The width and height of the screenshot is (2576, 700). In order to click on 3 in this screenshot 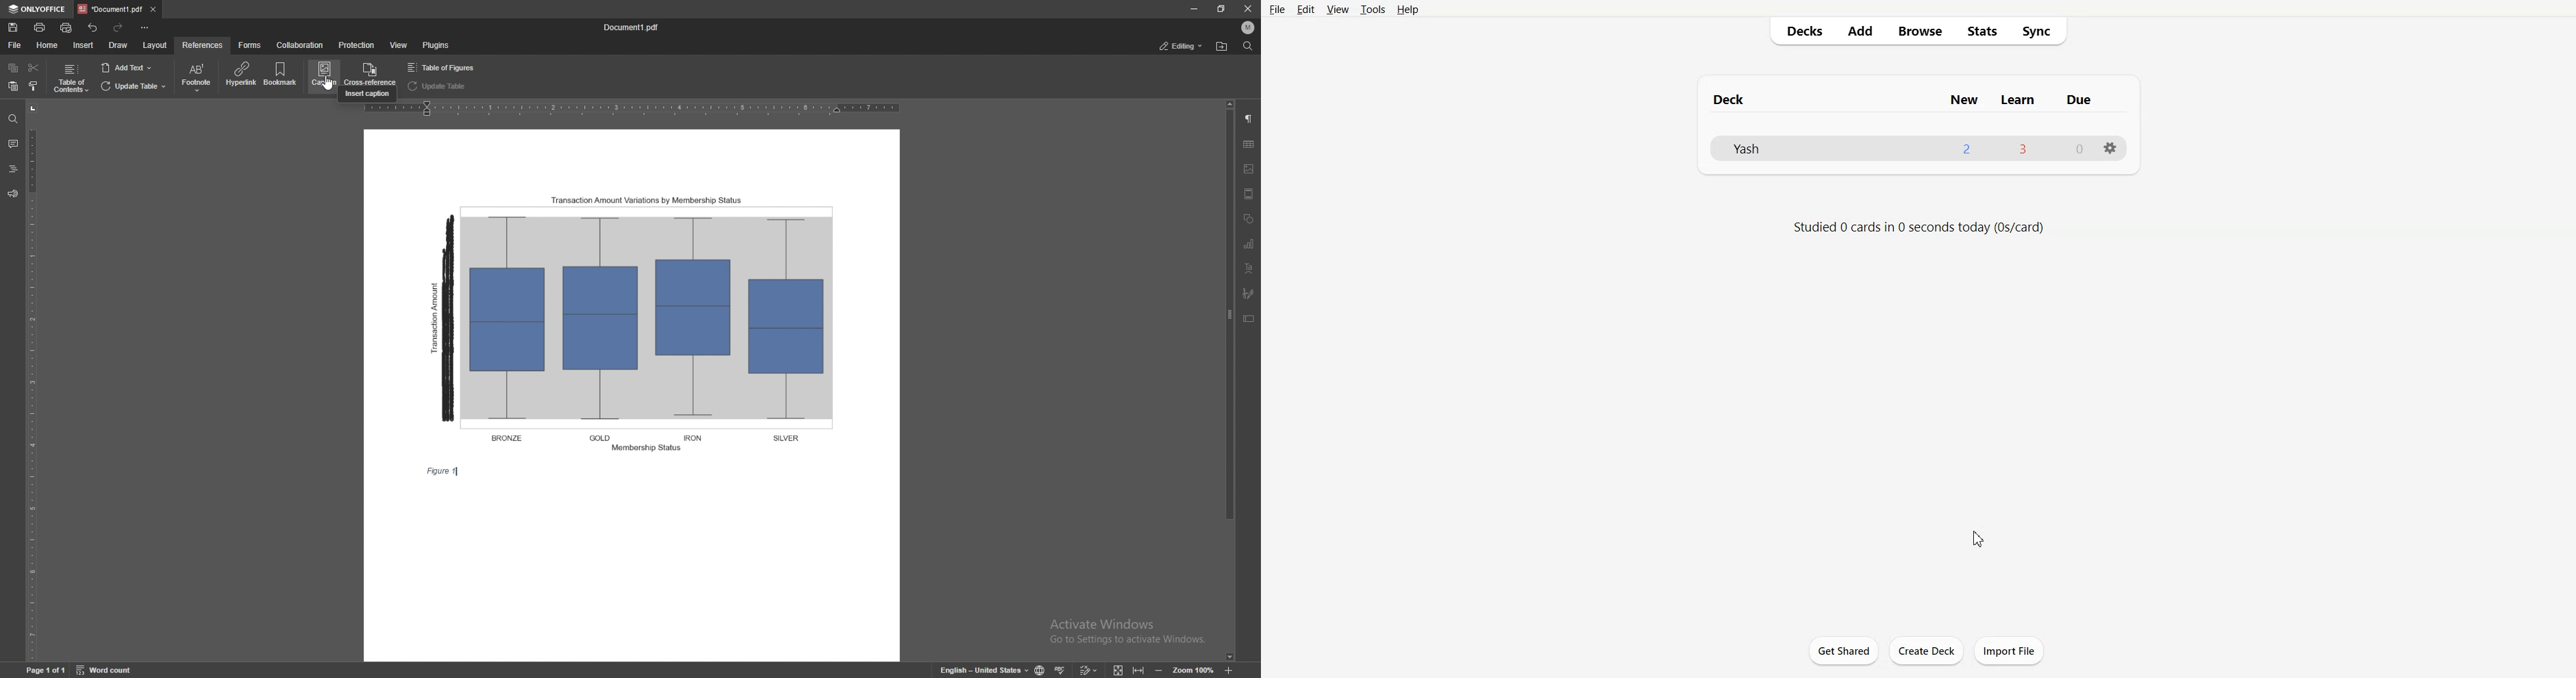, I will do `click(2021, 148)`.